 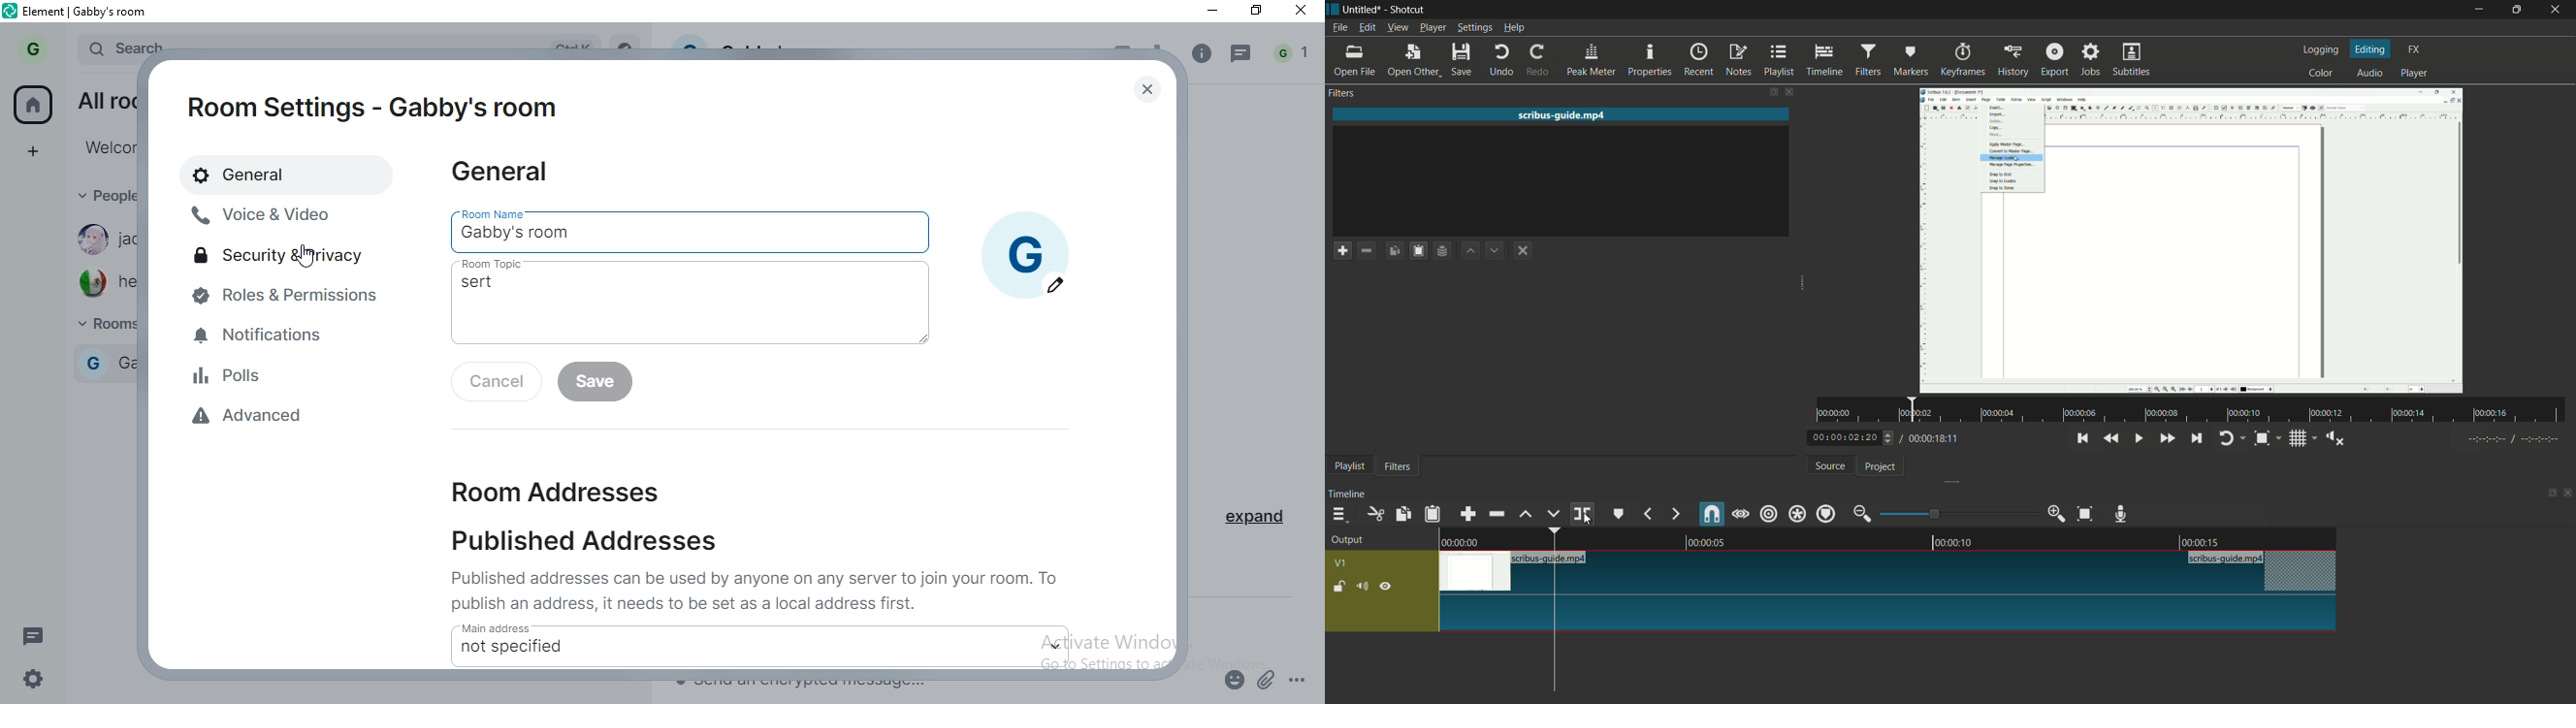 I want to click on settings, so click(x=39, y=676).